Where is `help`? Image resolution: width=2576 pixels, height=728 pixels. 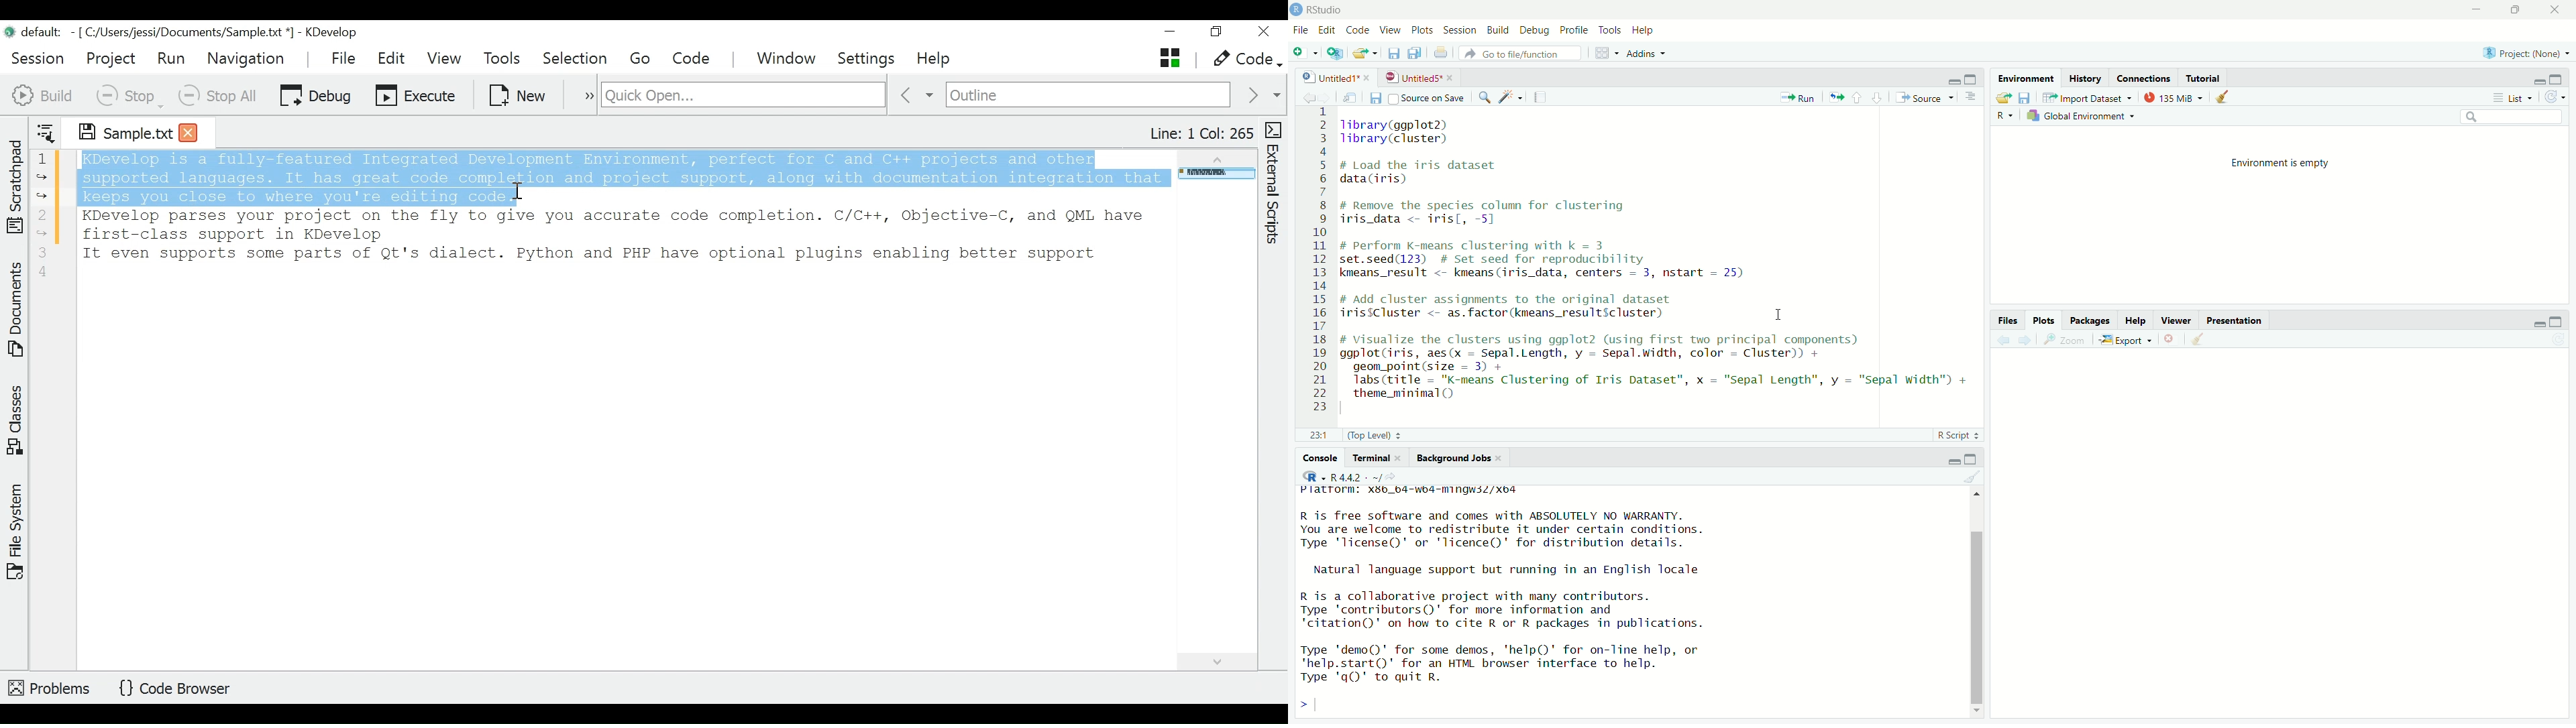 help is located at coordinates (1648, 30).